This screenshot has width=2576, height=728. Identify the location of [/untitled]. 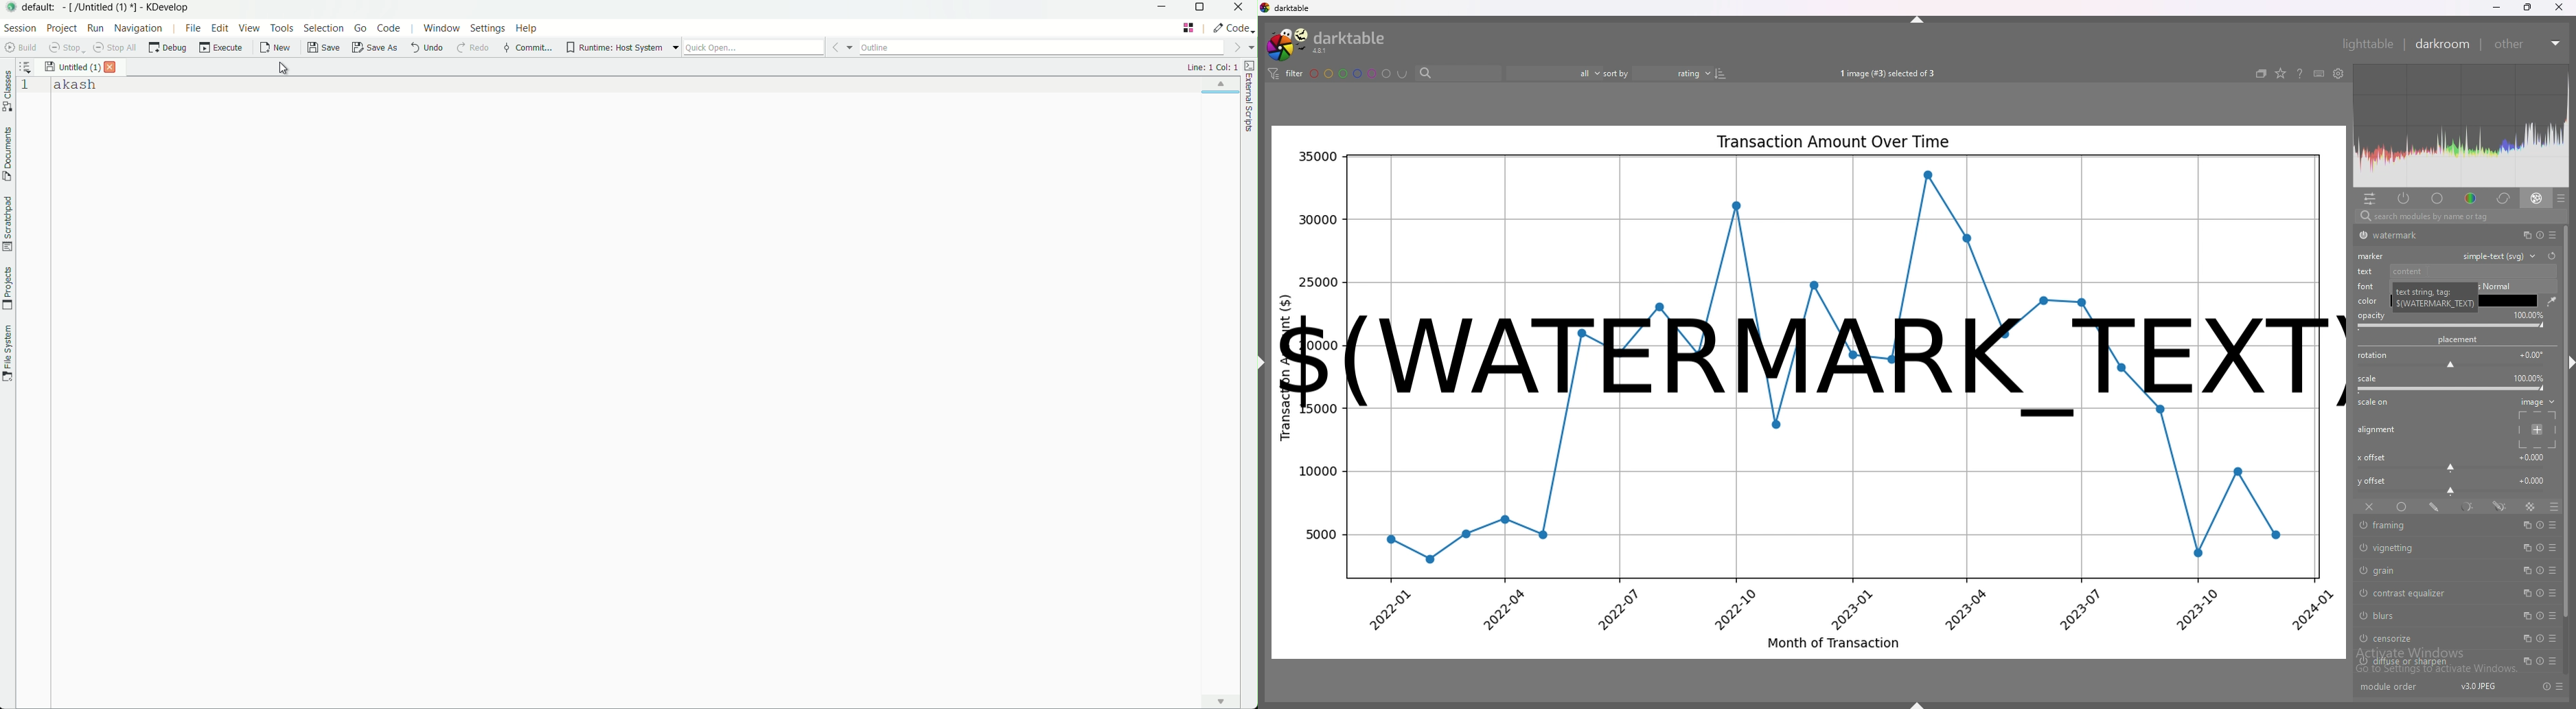
(100, 8).